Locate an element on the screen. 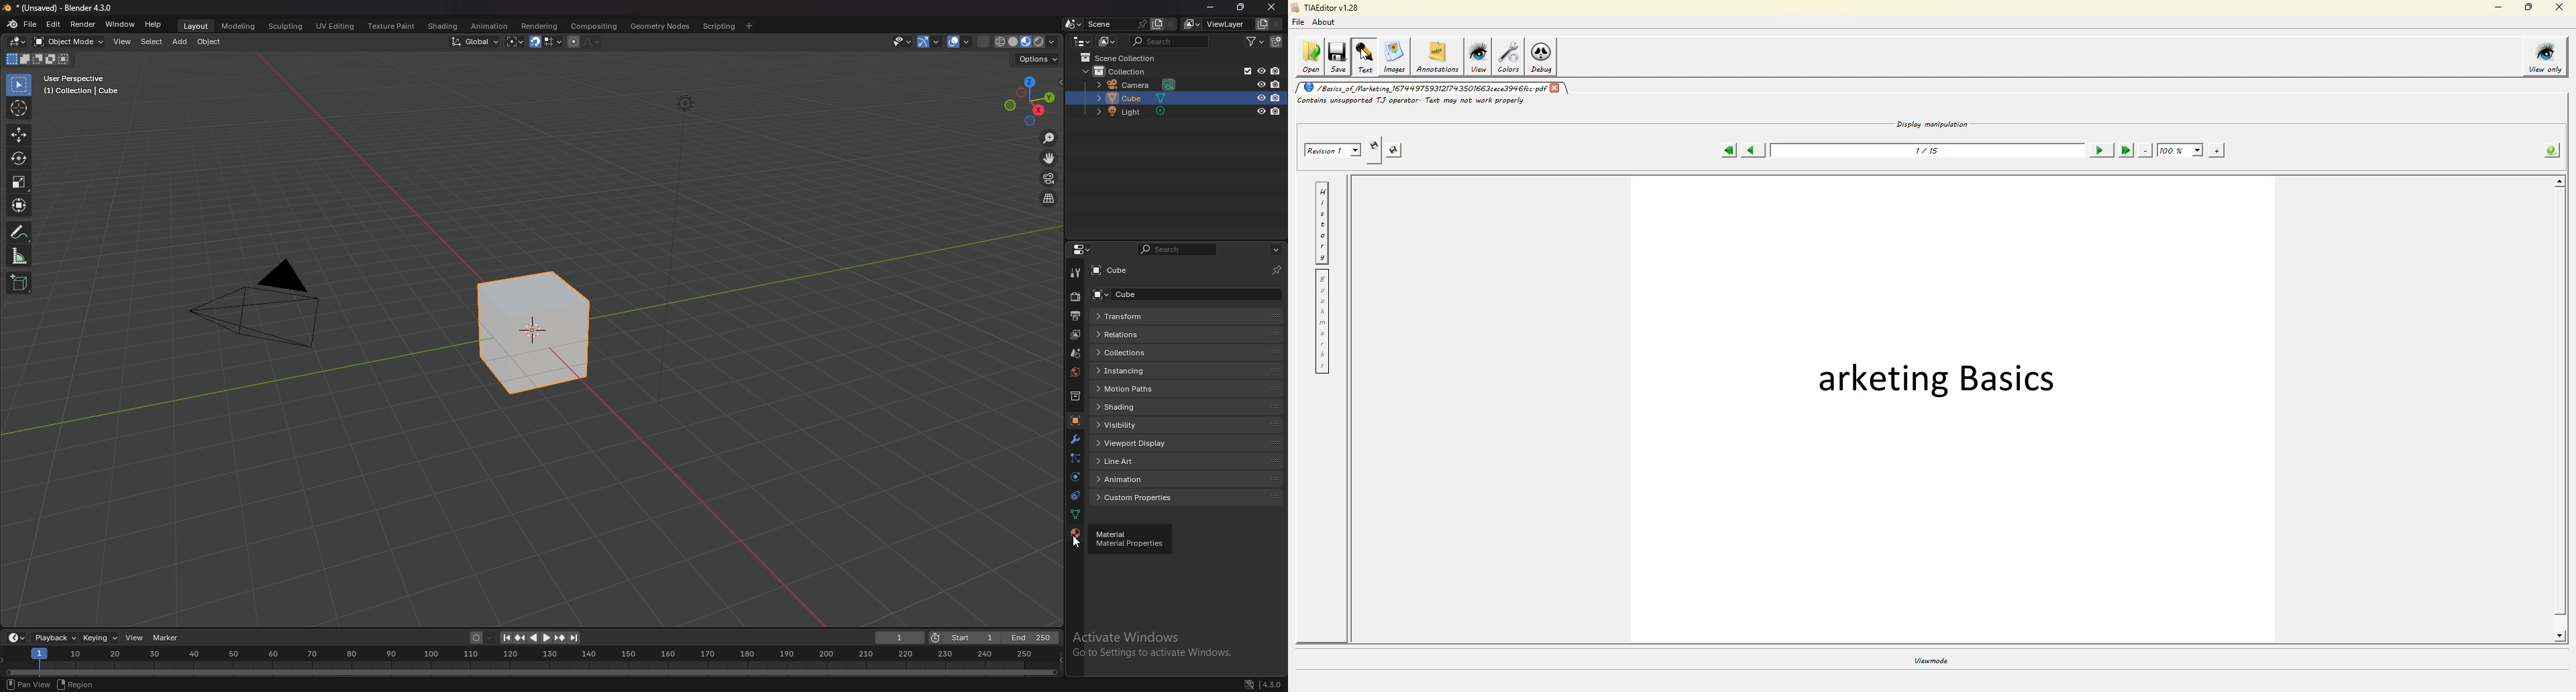 The width and height of the screenshot is (2576, 700). jump to keyframe is located at coordinates (519, 638).